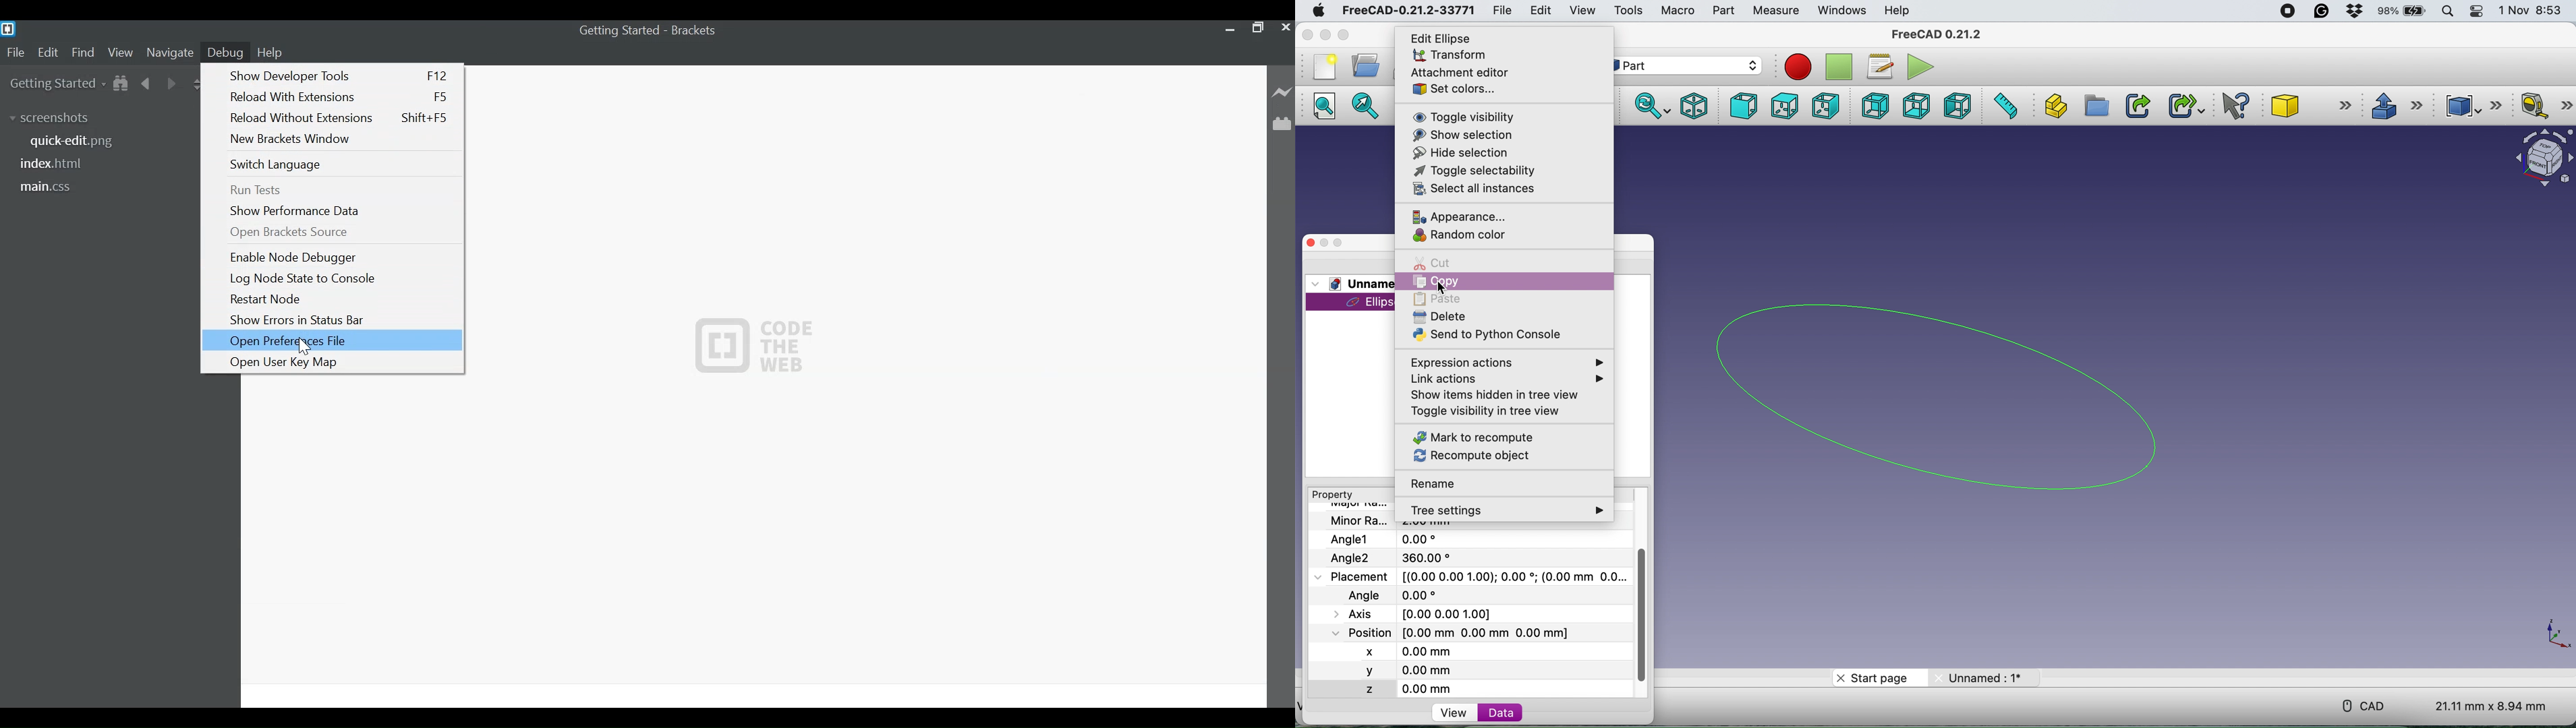 This screenshot has width=2576, height=728. What do you see at coordinates (8, 28) in the screenshot?
I see `Brackets Desktop Icon ` at bounding box center [8, 28].